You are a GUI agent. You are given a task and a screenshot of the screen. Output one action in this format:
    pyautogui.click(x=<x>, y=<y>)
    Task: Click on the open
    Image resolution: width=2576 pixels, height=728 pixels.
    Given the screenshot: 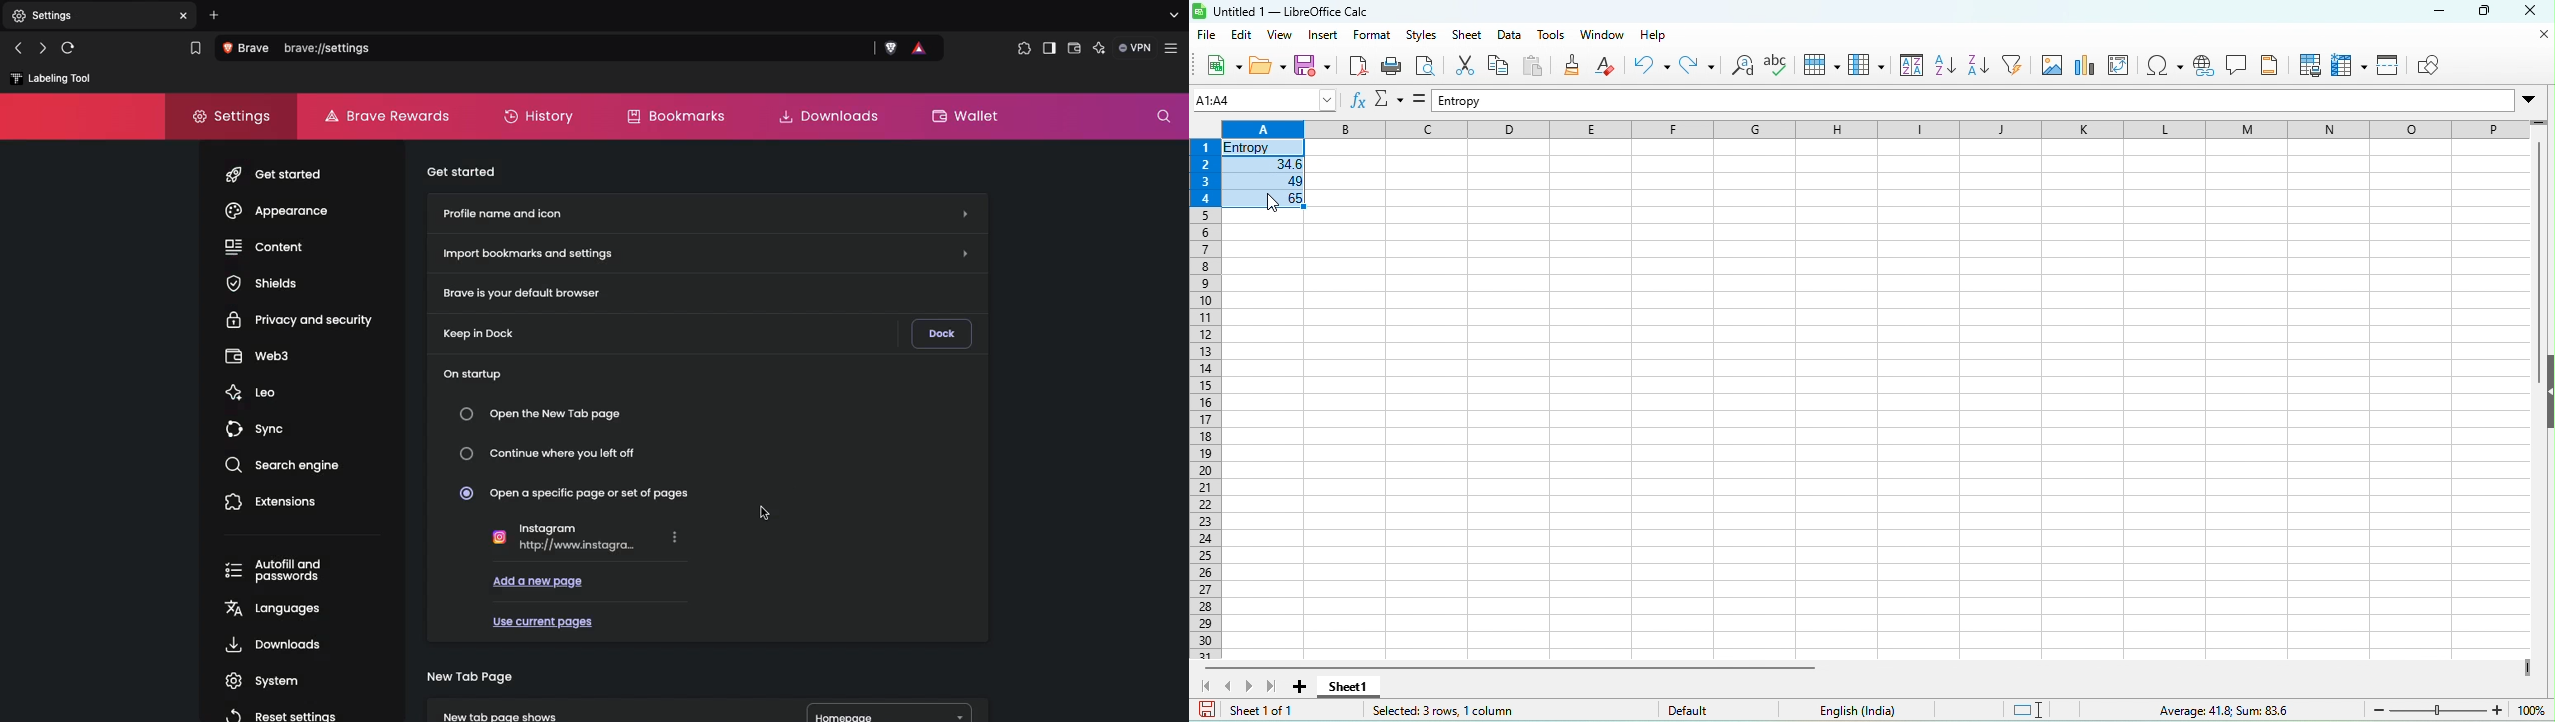 What is the action you would take?
    pyautogui.click(x=1267, y=67)
    